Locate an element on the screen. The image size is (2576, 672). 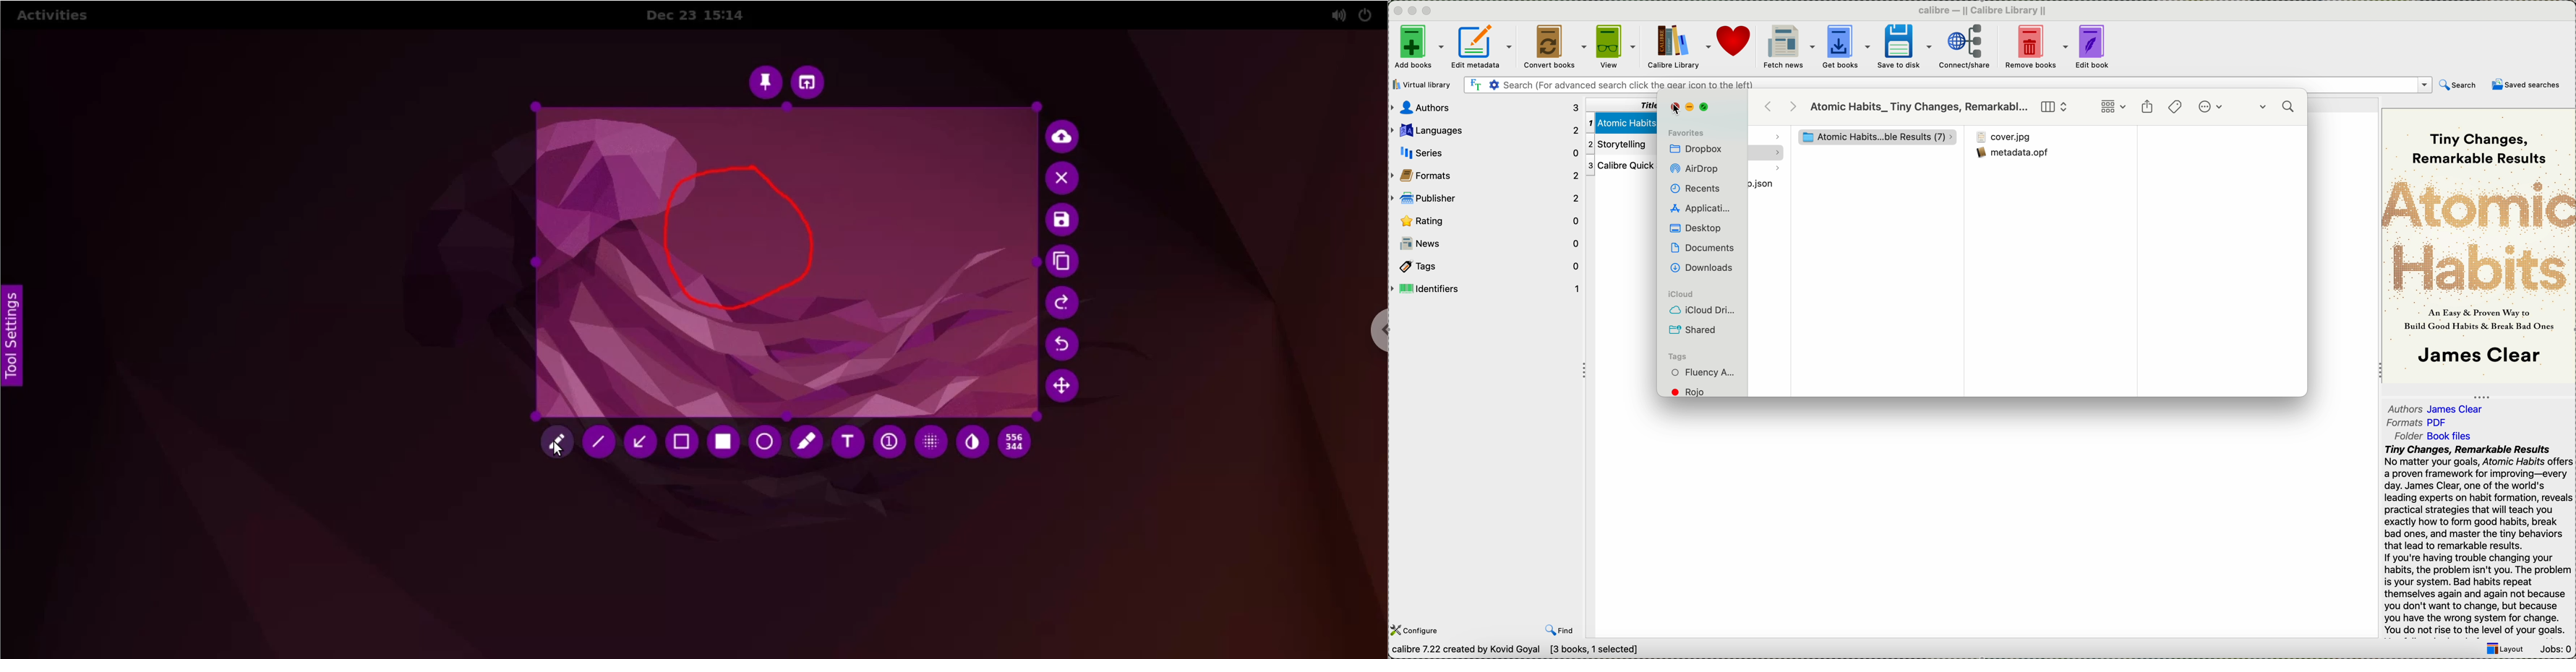
search is located at coordinates (2459, 87).